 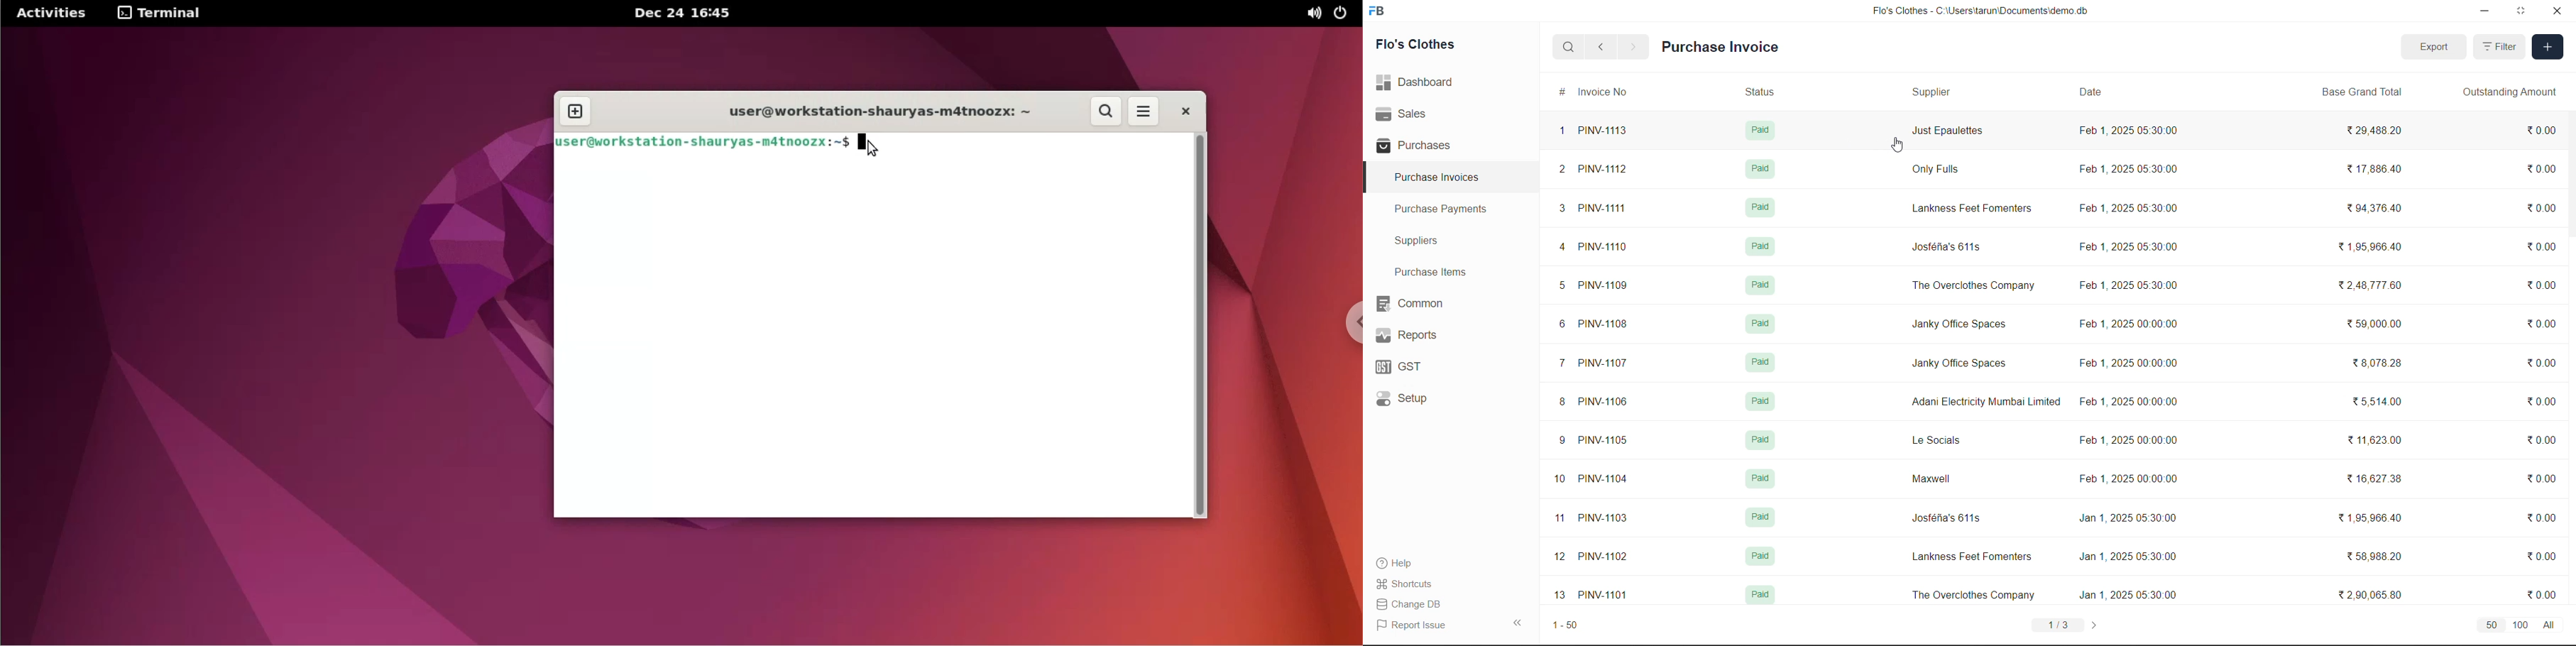 What do you see at coordinates (1606, 518) in the screenshot?
I see `PINV-1103` at bounding box center [1606, 518].